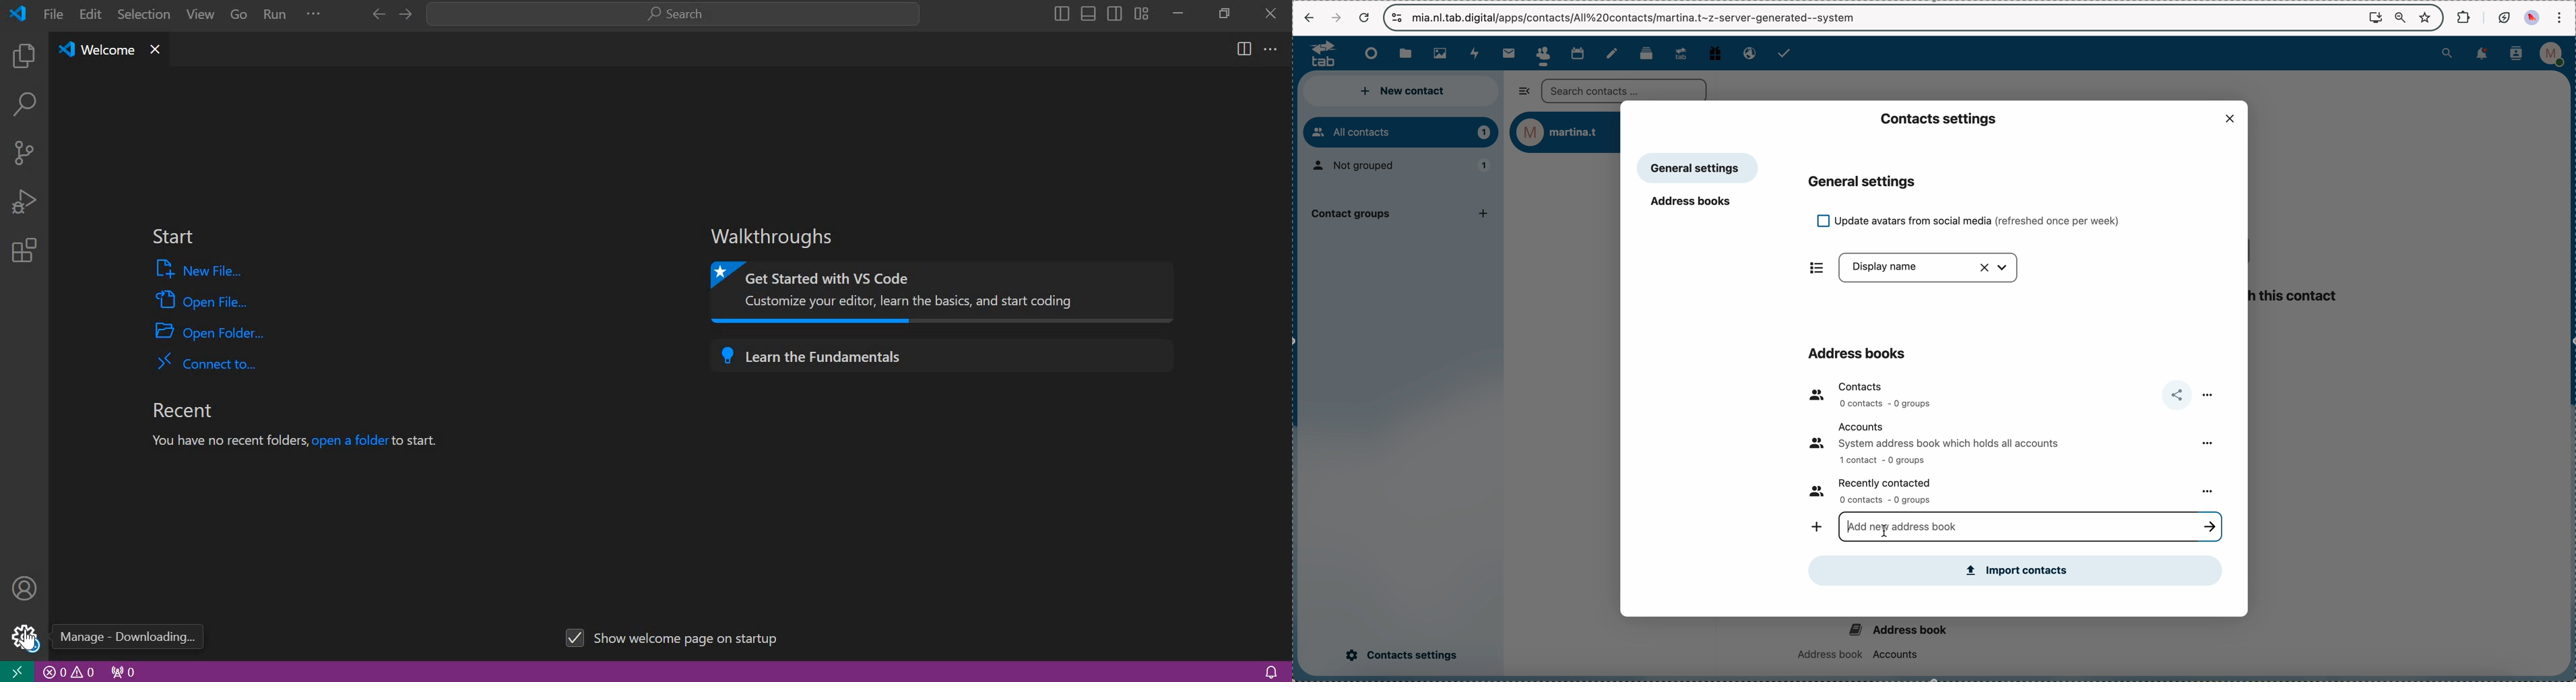  I want to click on mail, so click(1508, 53).